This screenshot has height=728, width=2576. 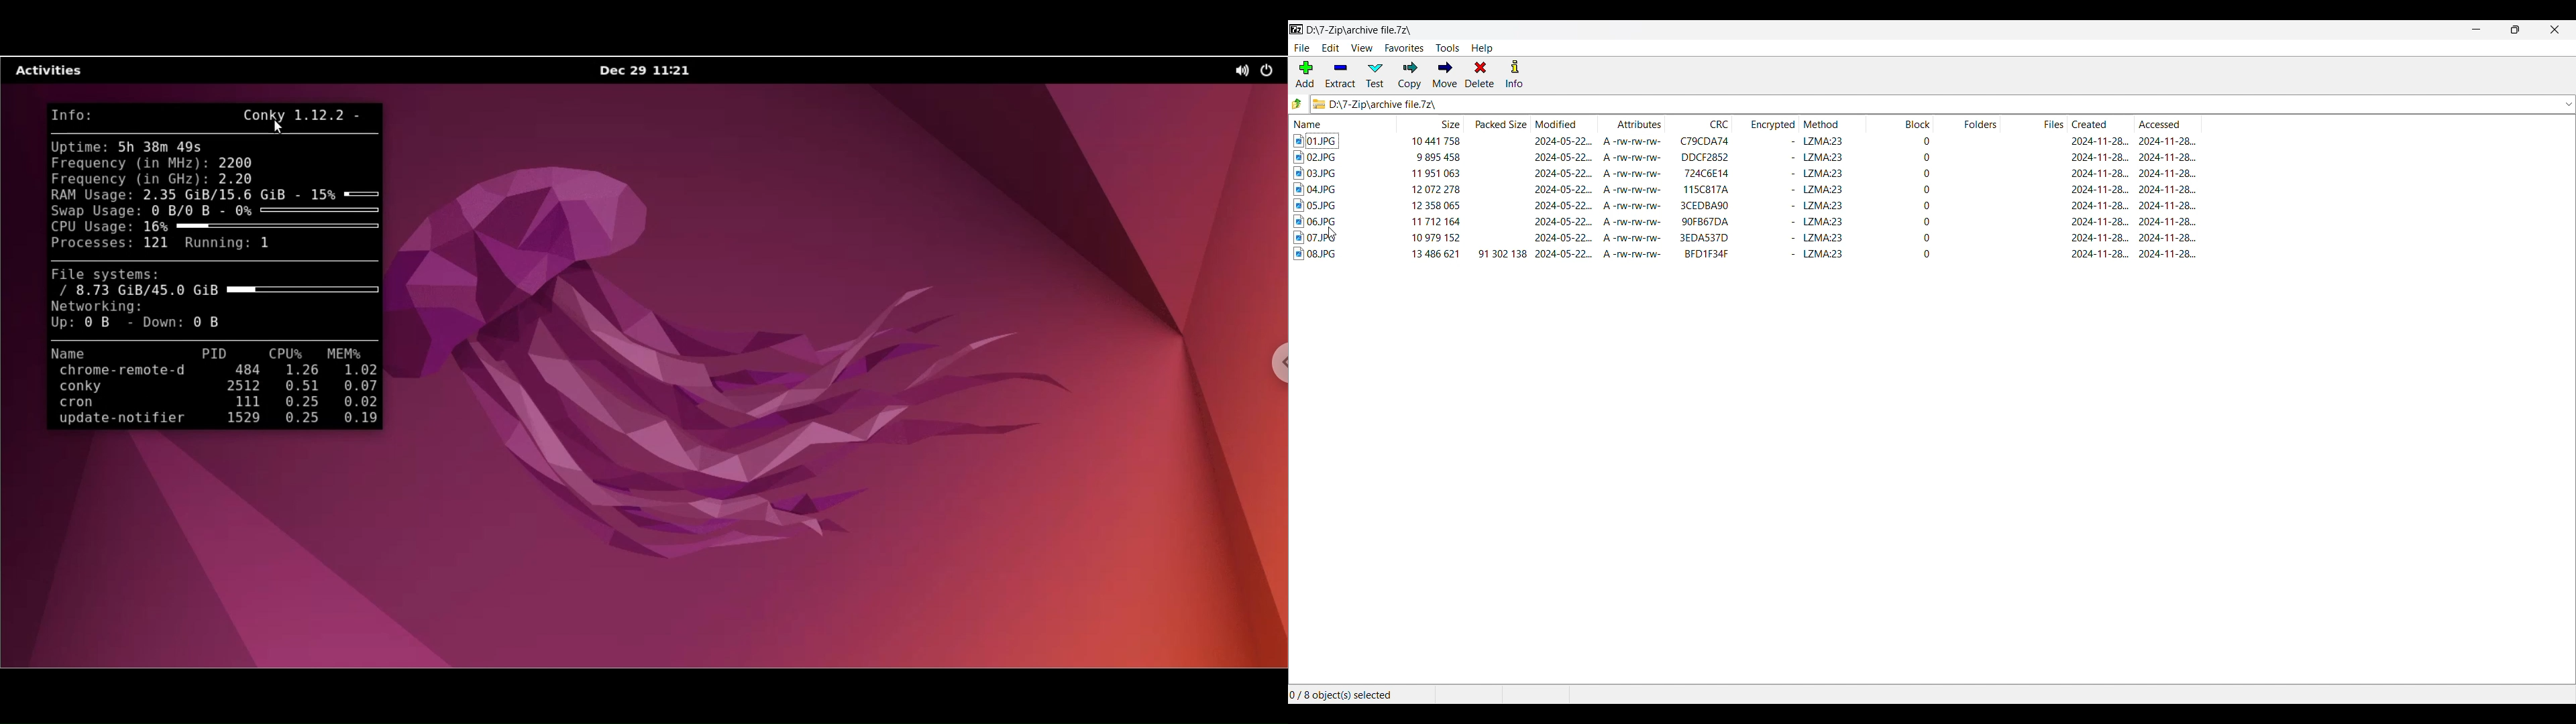 I want to click on accessed date & time, so click(x=2167, y=173).